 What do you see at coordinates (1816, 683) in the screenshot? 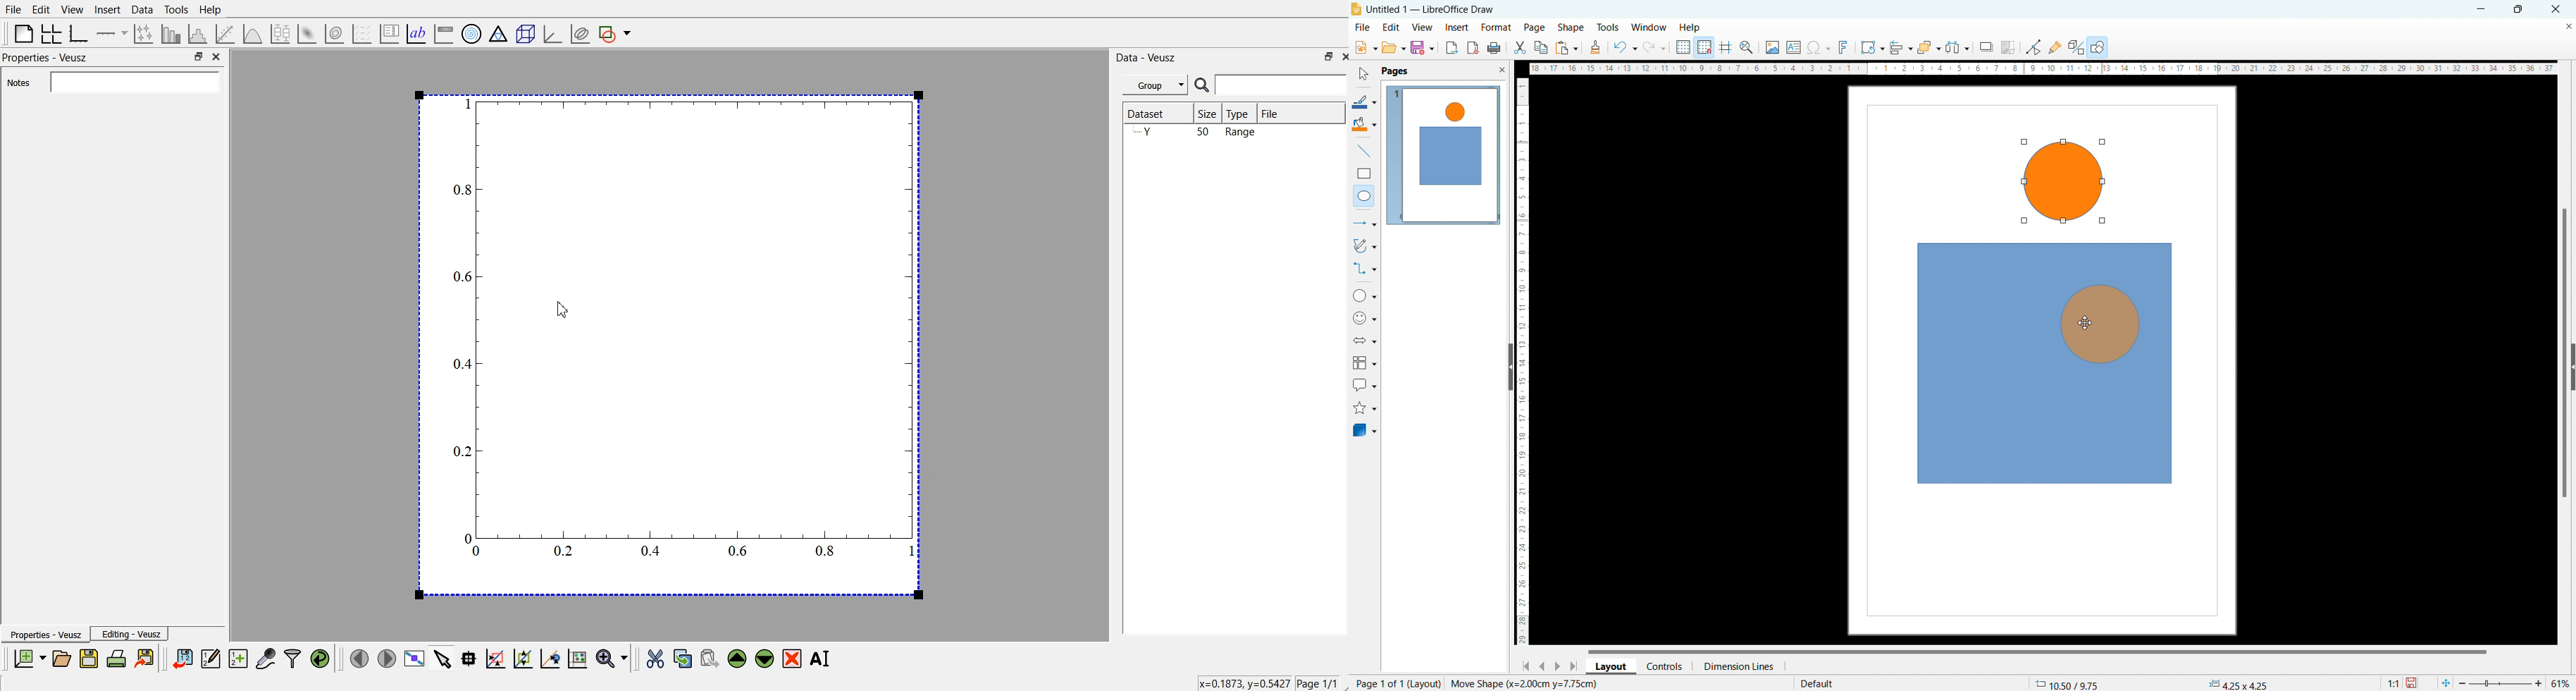
I see `default` at bounding box center [1816, 683].